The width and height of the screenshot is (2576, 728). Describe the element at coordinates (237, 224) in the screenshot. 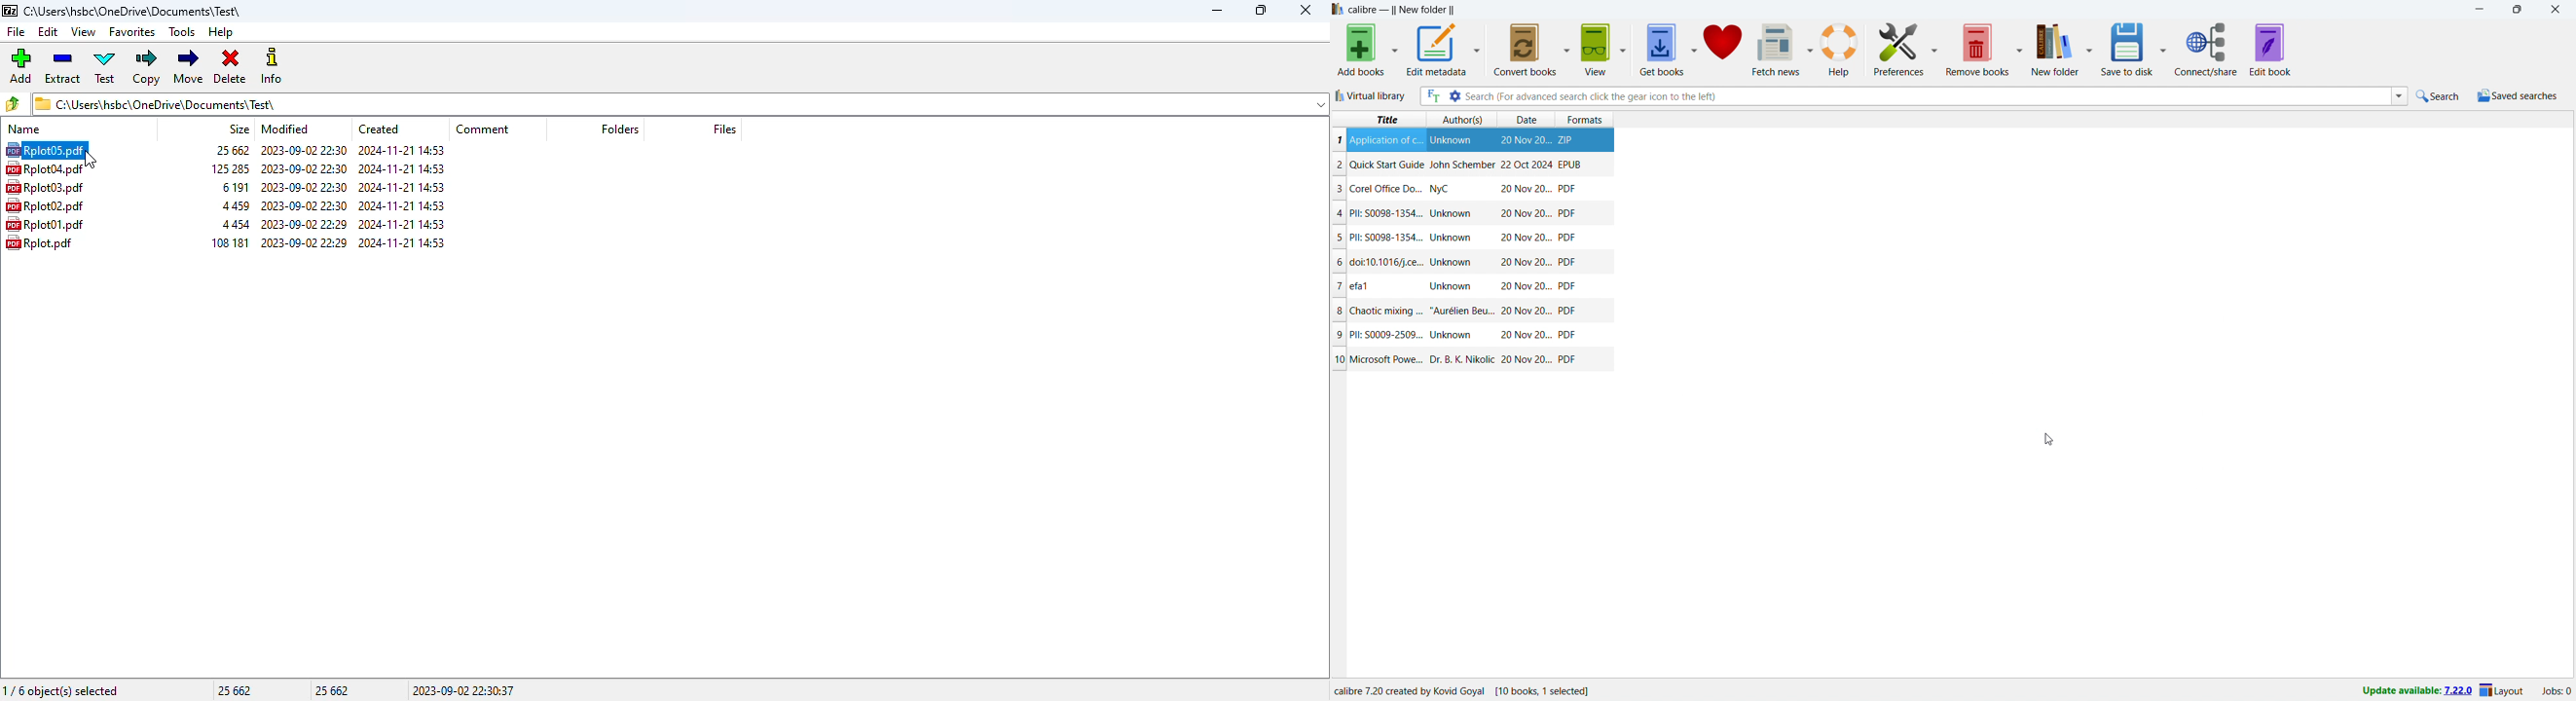

I see `size` at that location.